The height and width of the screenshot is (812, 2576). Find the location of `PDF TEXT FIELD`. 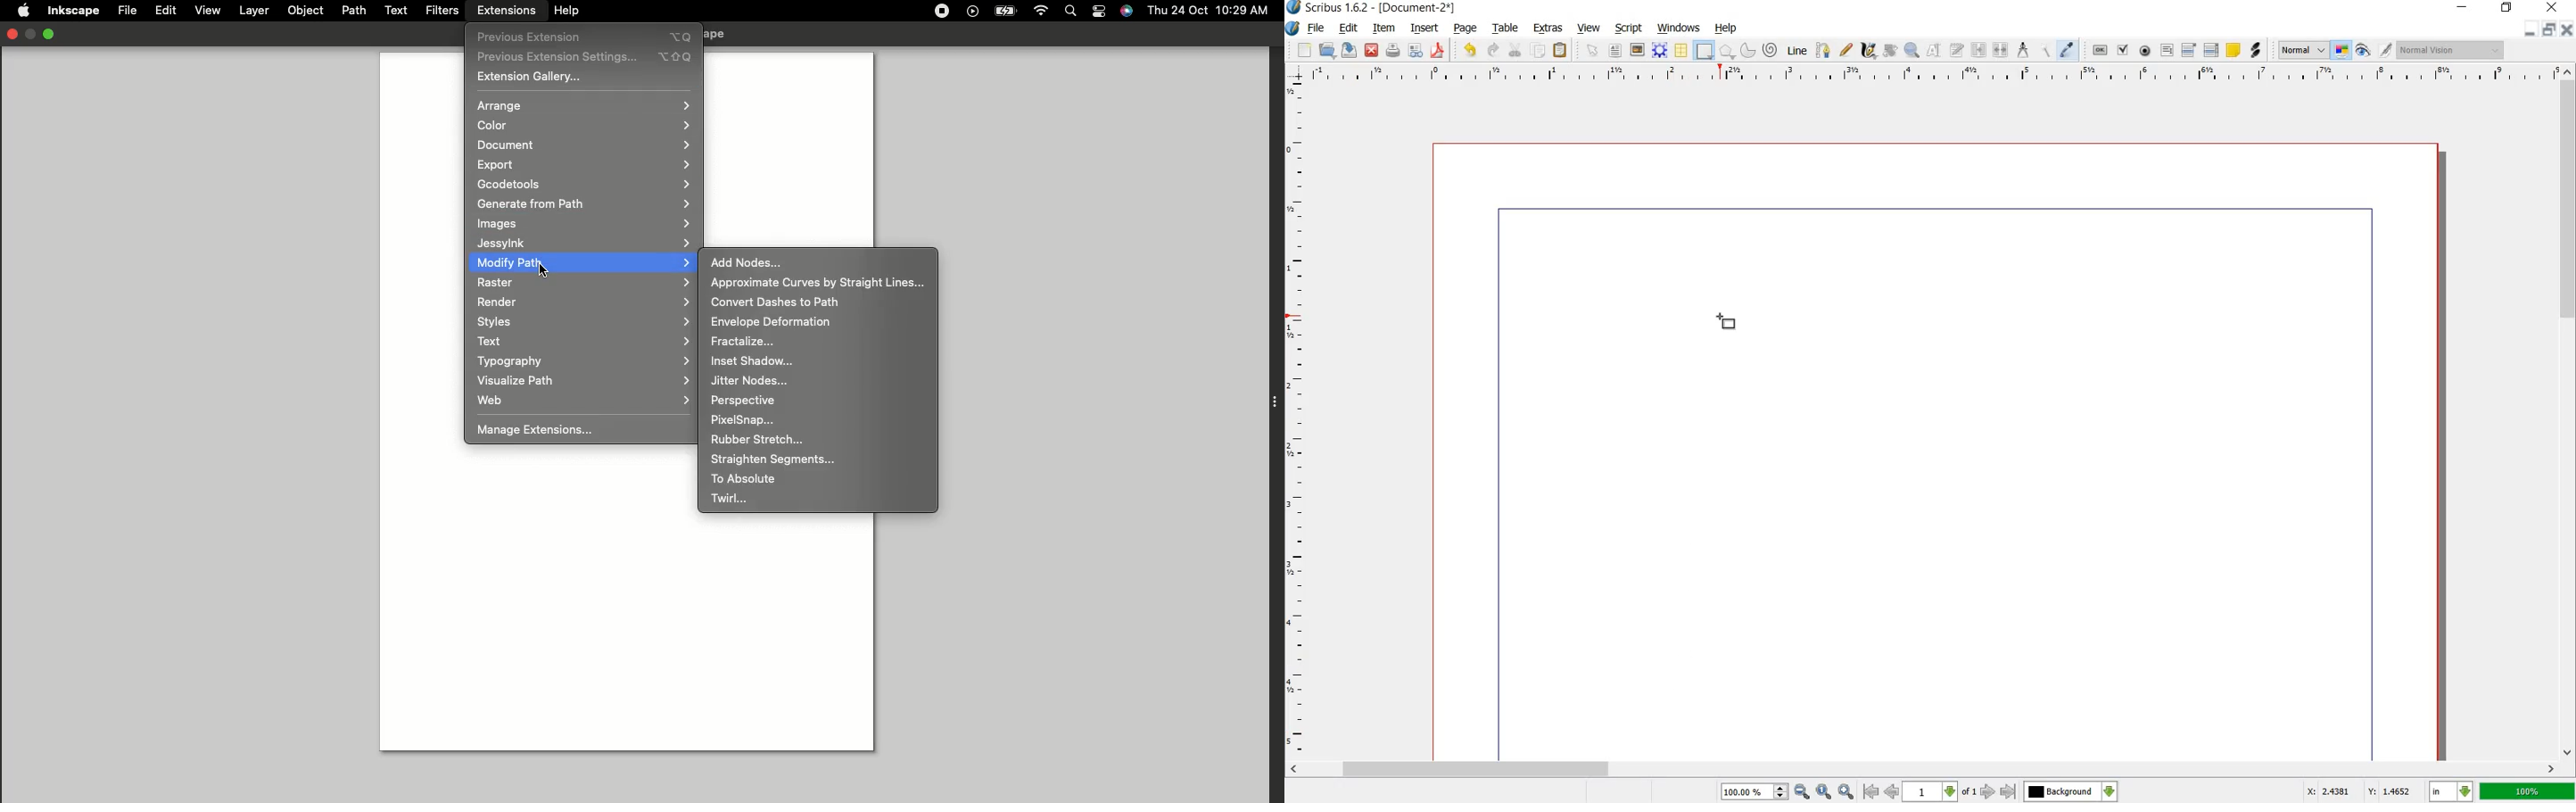

PDF TEXT FIELD is located at coordinates (2166, 51).